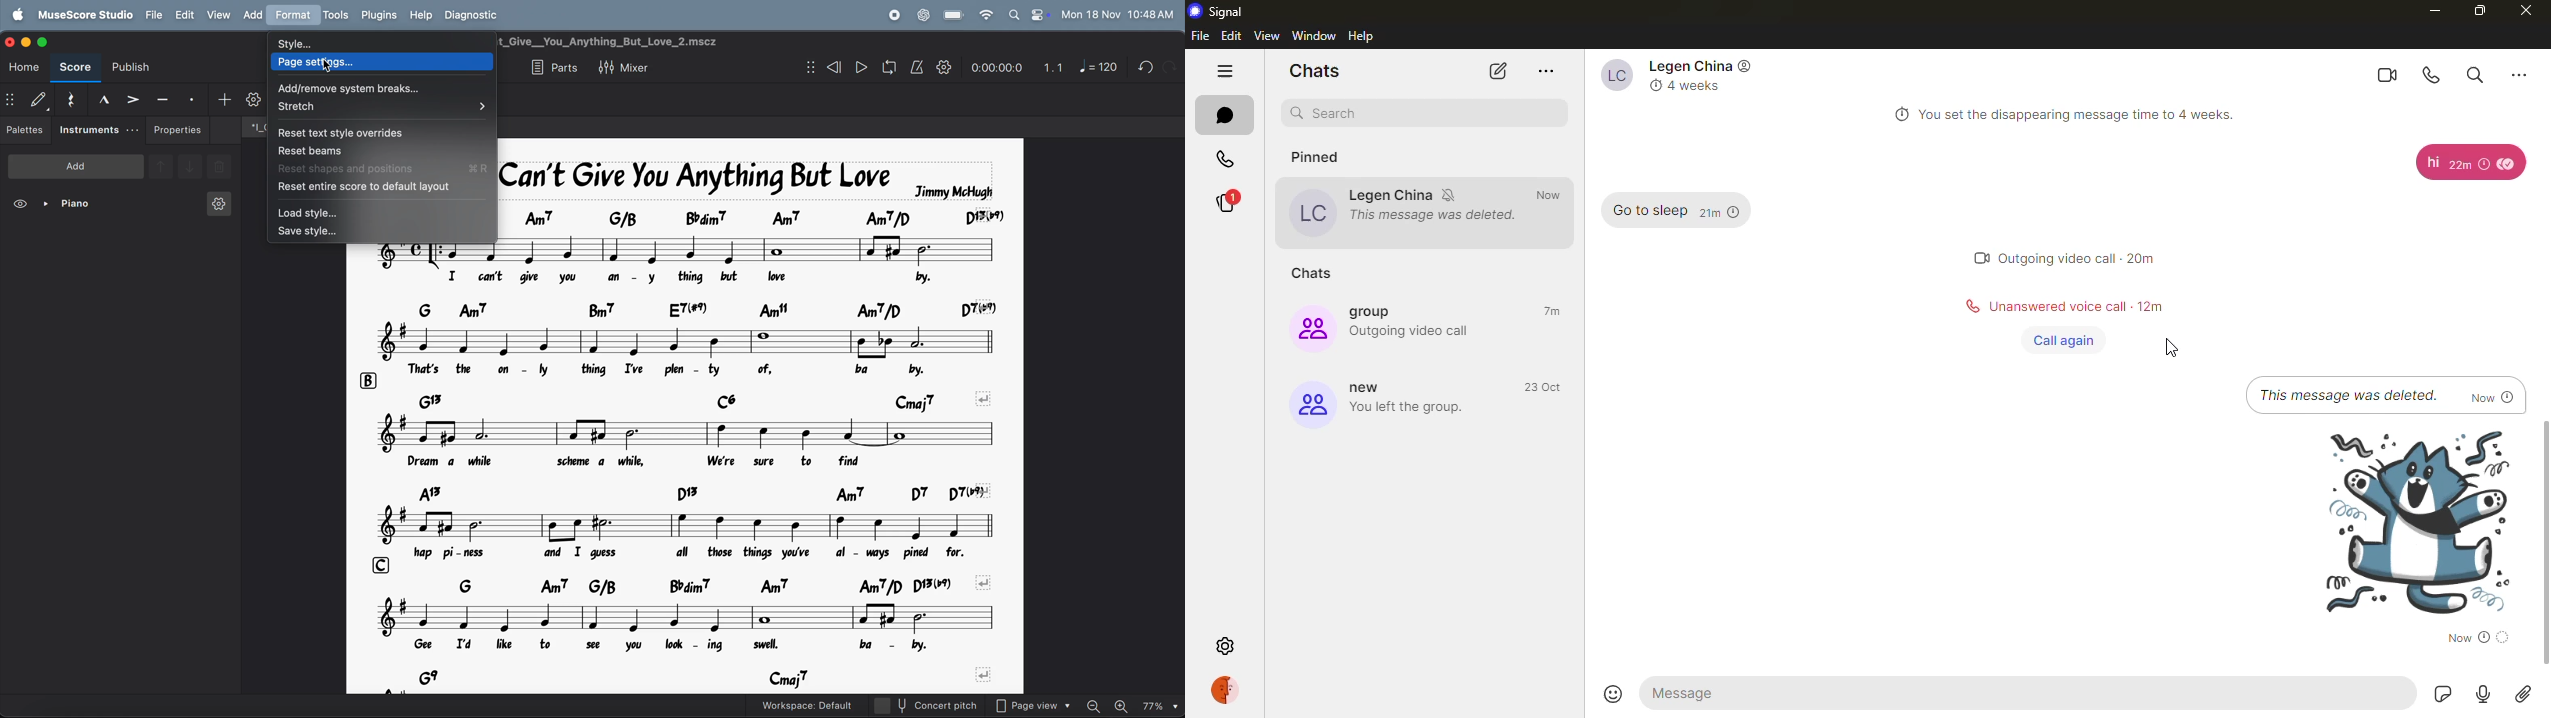  I want to click on You left the group., so click(1419, 410).